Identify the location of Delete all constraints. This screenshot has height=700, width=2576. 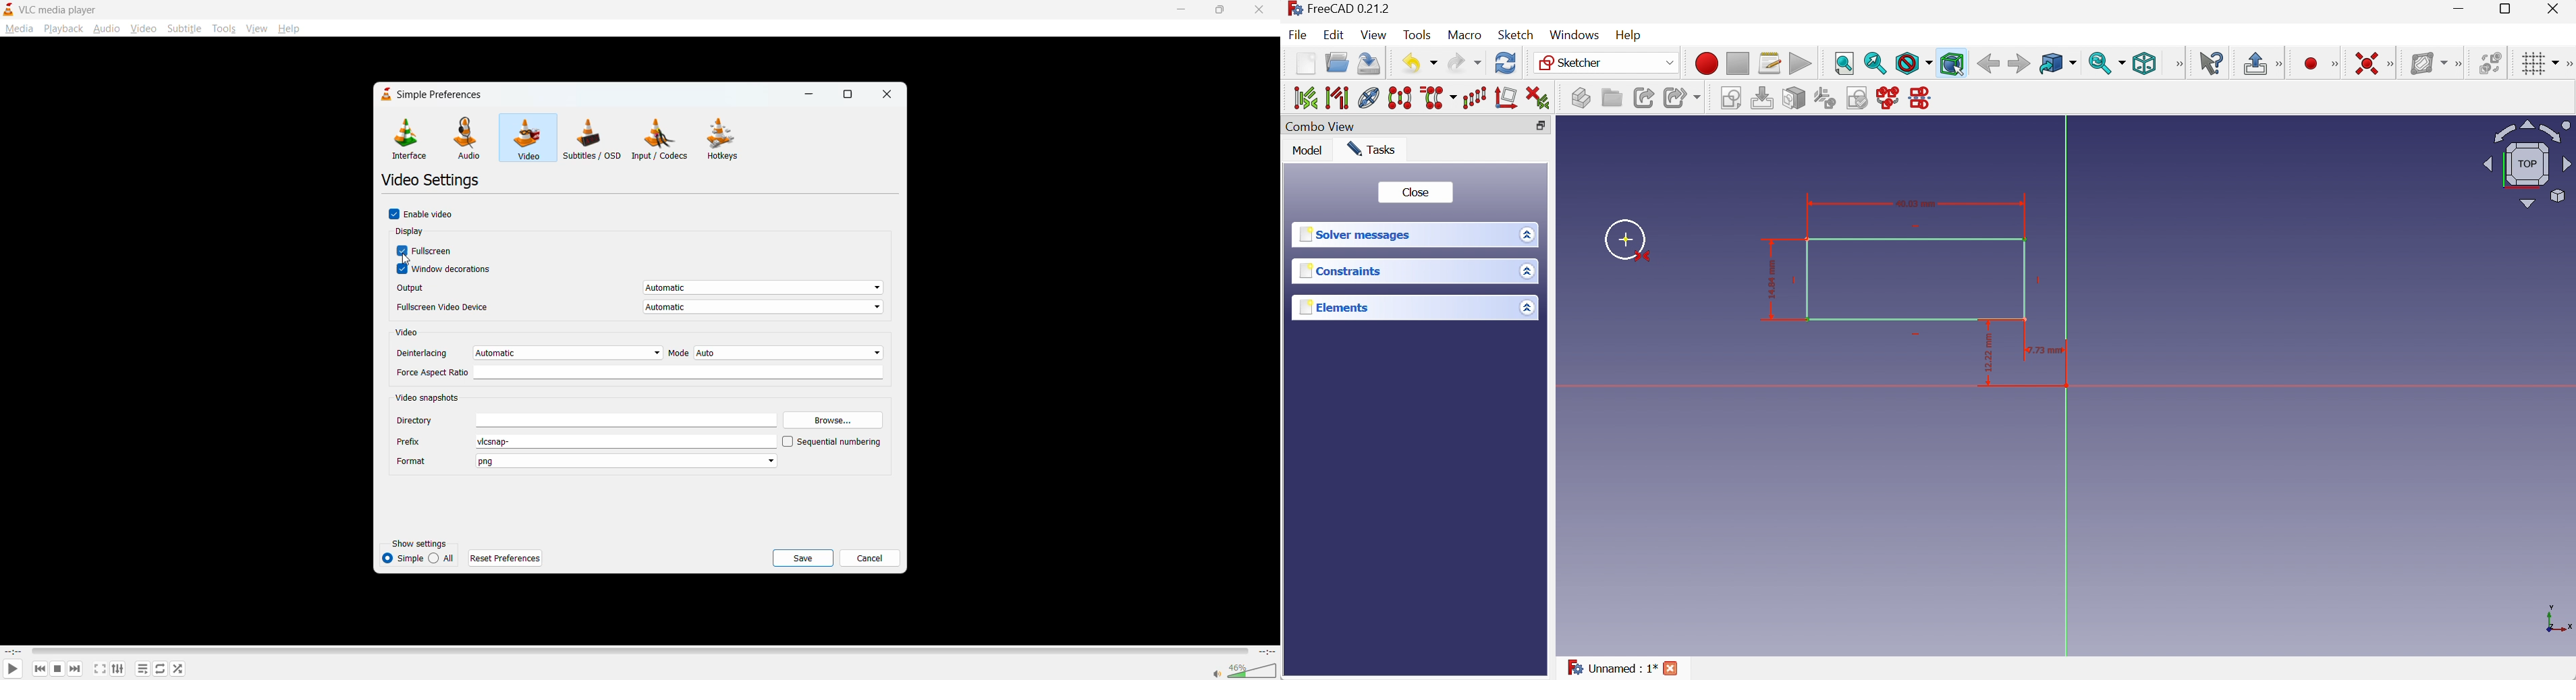
(1539, 98).